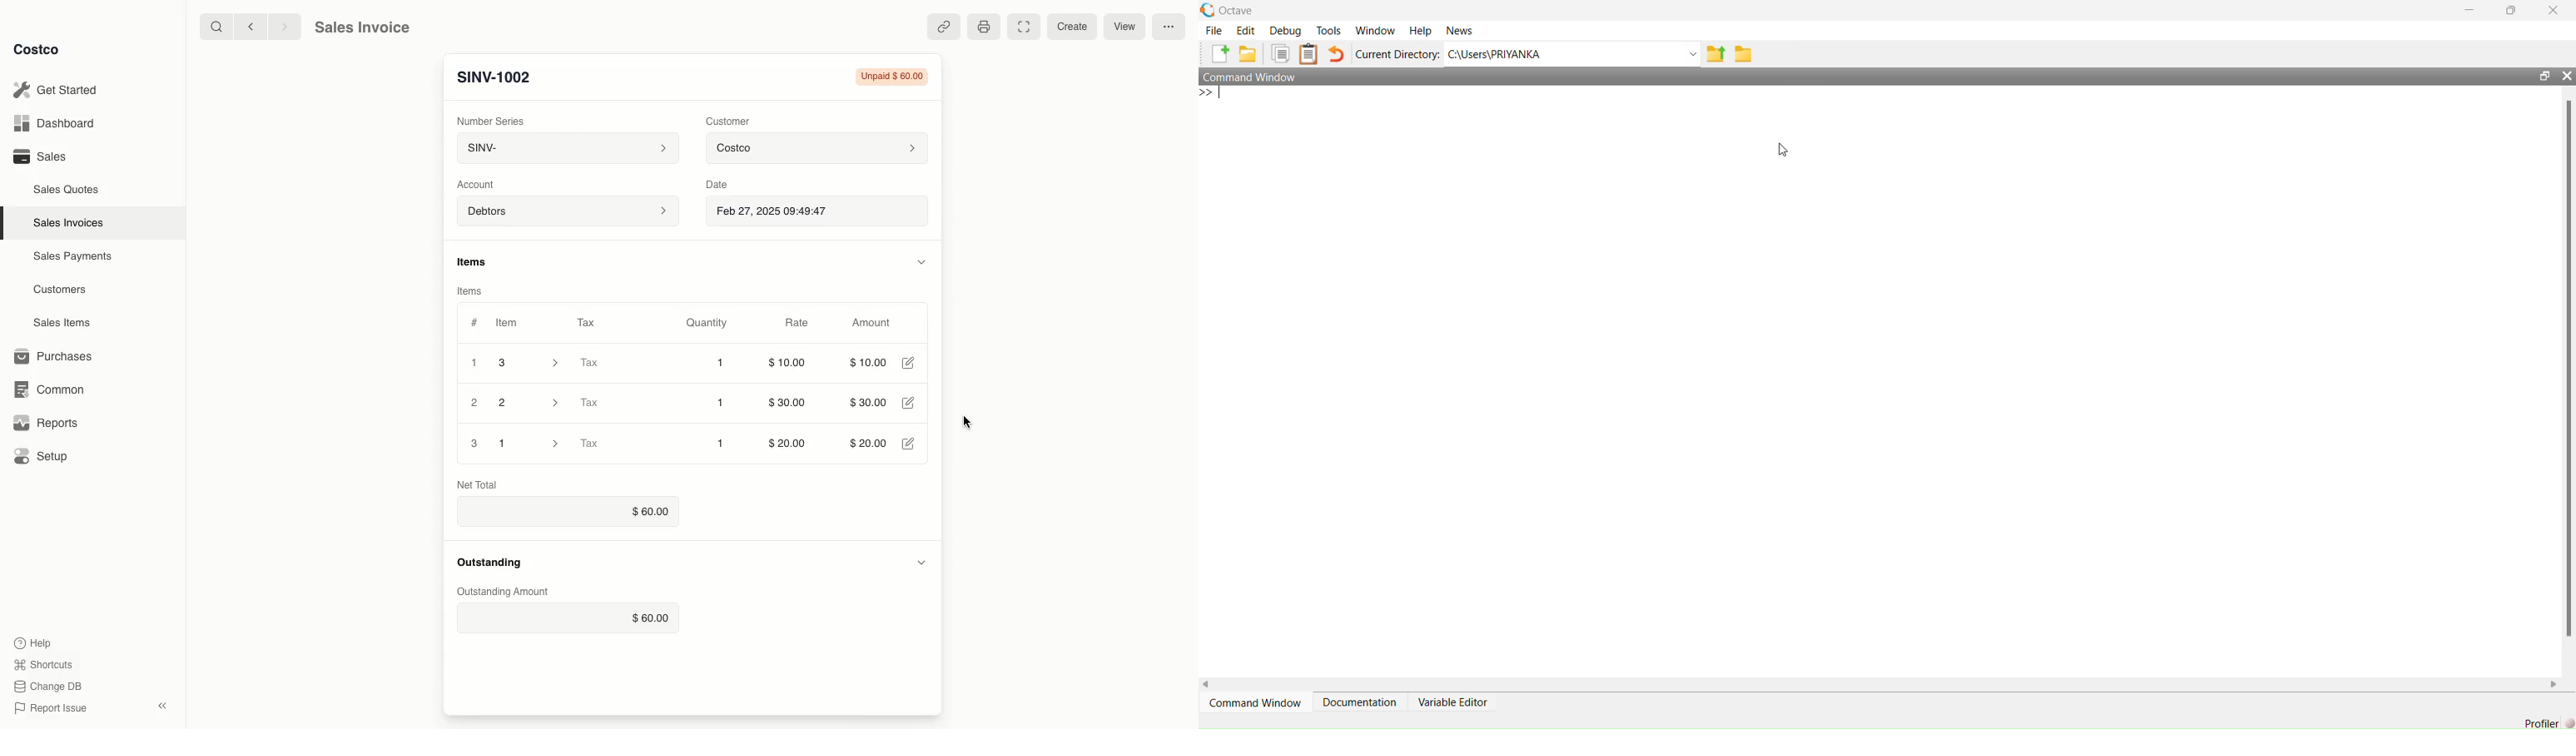 Image resolution: width=2576 pixels, height=756 pixels. What do you see at coordinates (568, 510) in the screenshot?
I see `$60.00` at bounding box center [568, 510].